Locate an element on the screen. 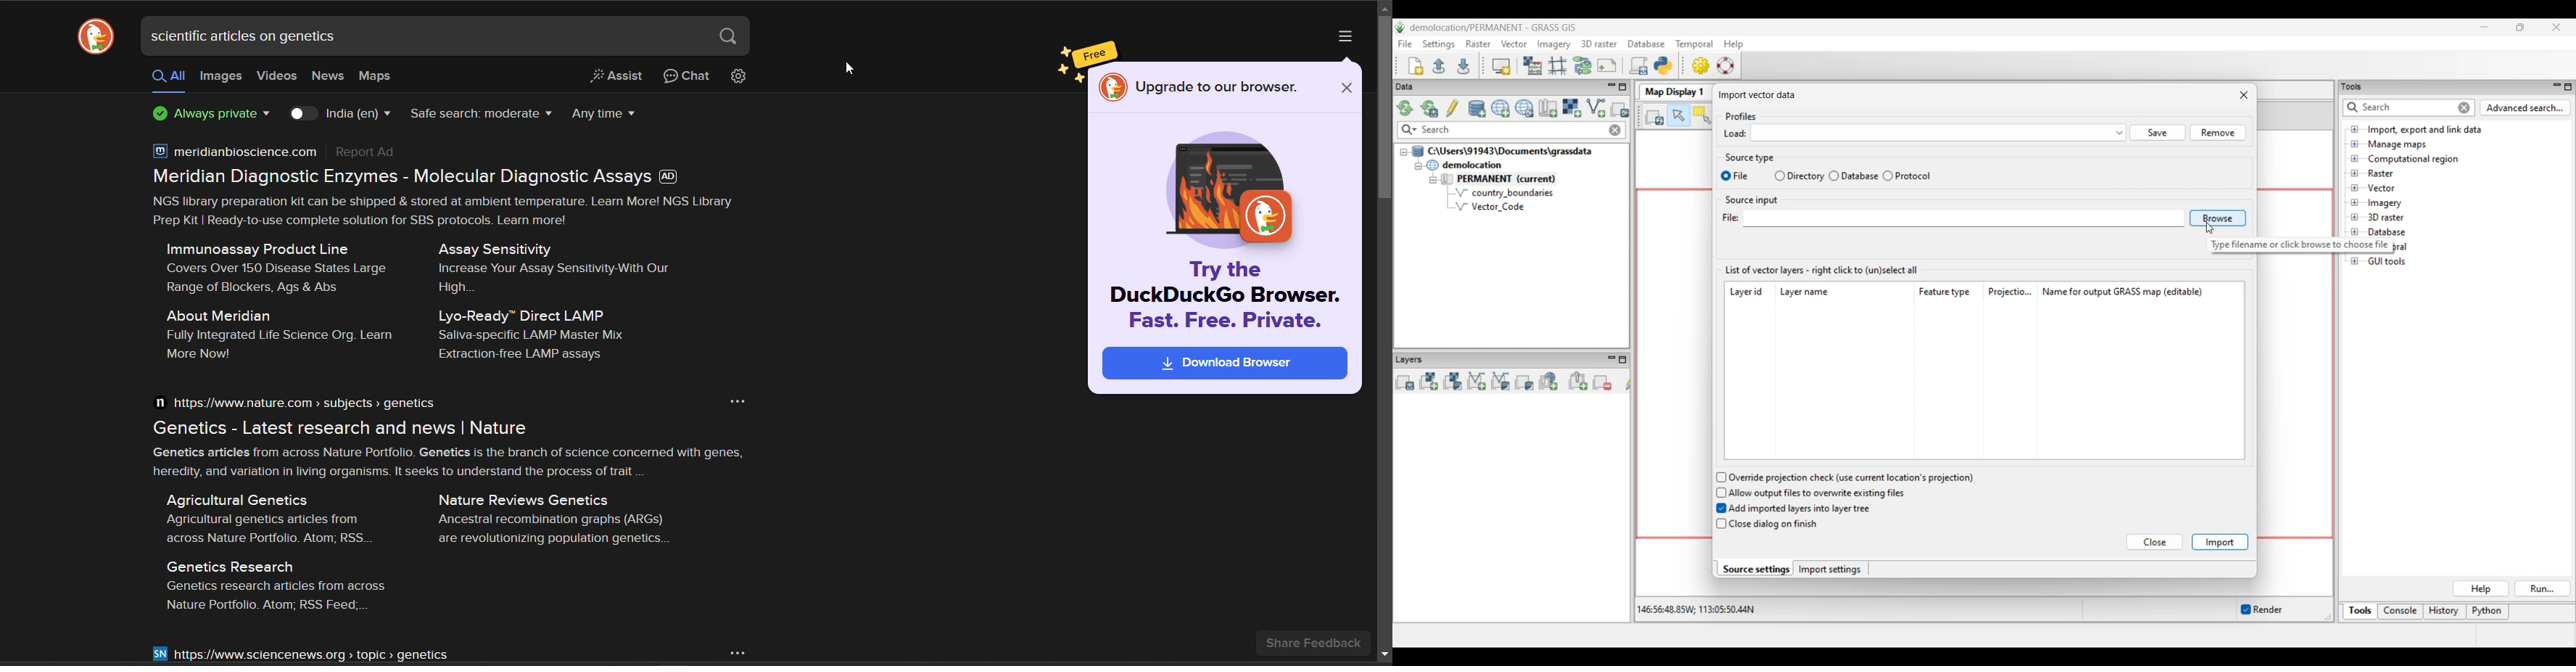  share feedback is located at coordinates (1319, 641).